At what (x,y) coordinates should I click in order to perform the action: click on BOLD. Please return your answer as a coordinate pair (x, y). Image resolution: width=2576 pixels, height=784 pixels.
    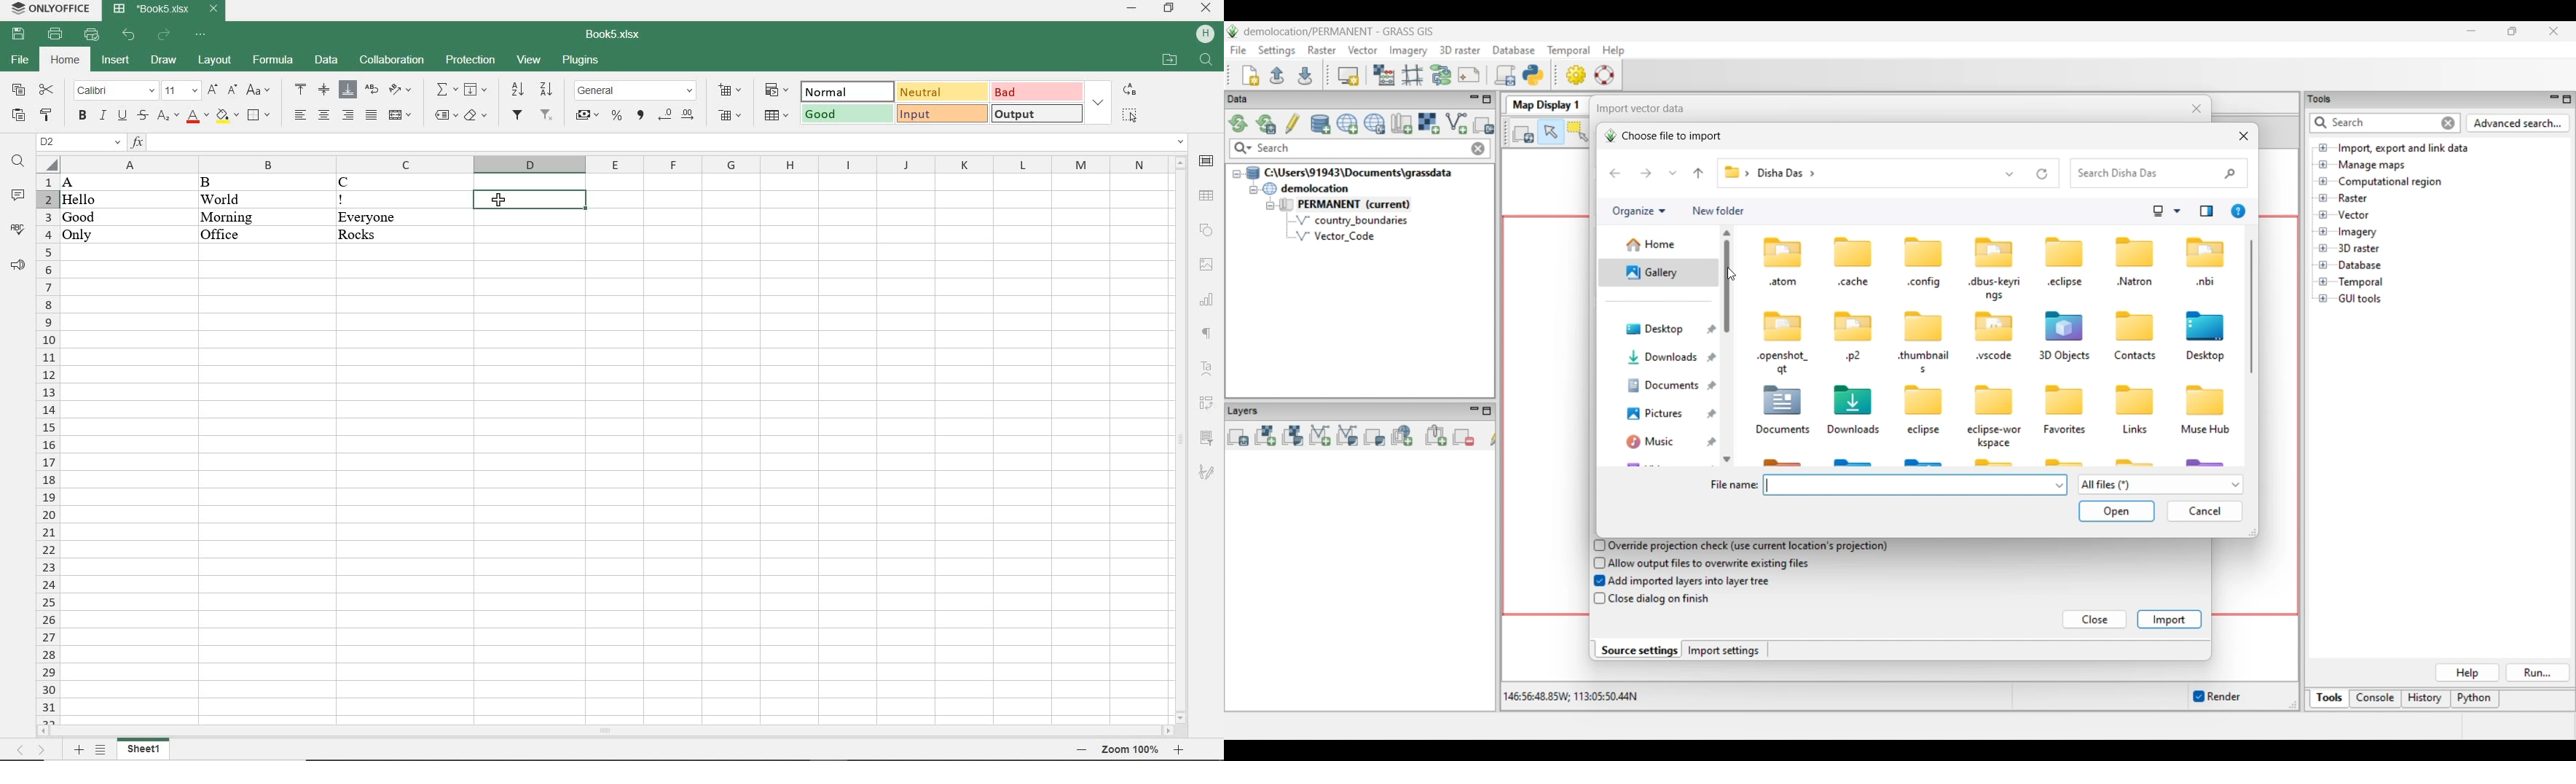
    Looking at the image, I should click on (82, 117).